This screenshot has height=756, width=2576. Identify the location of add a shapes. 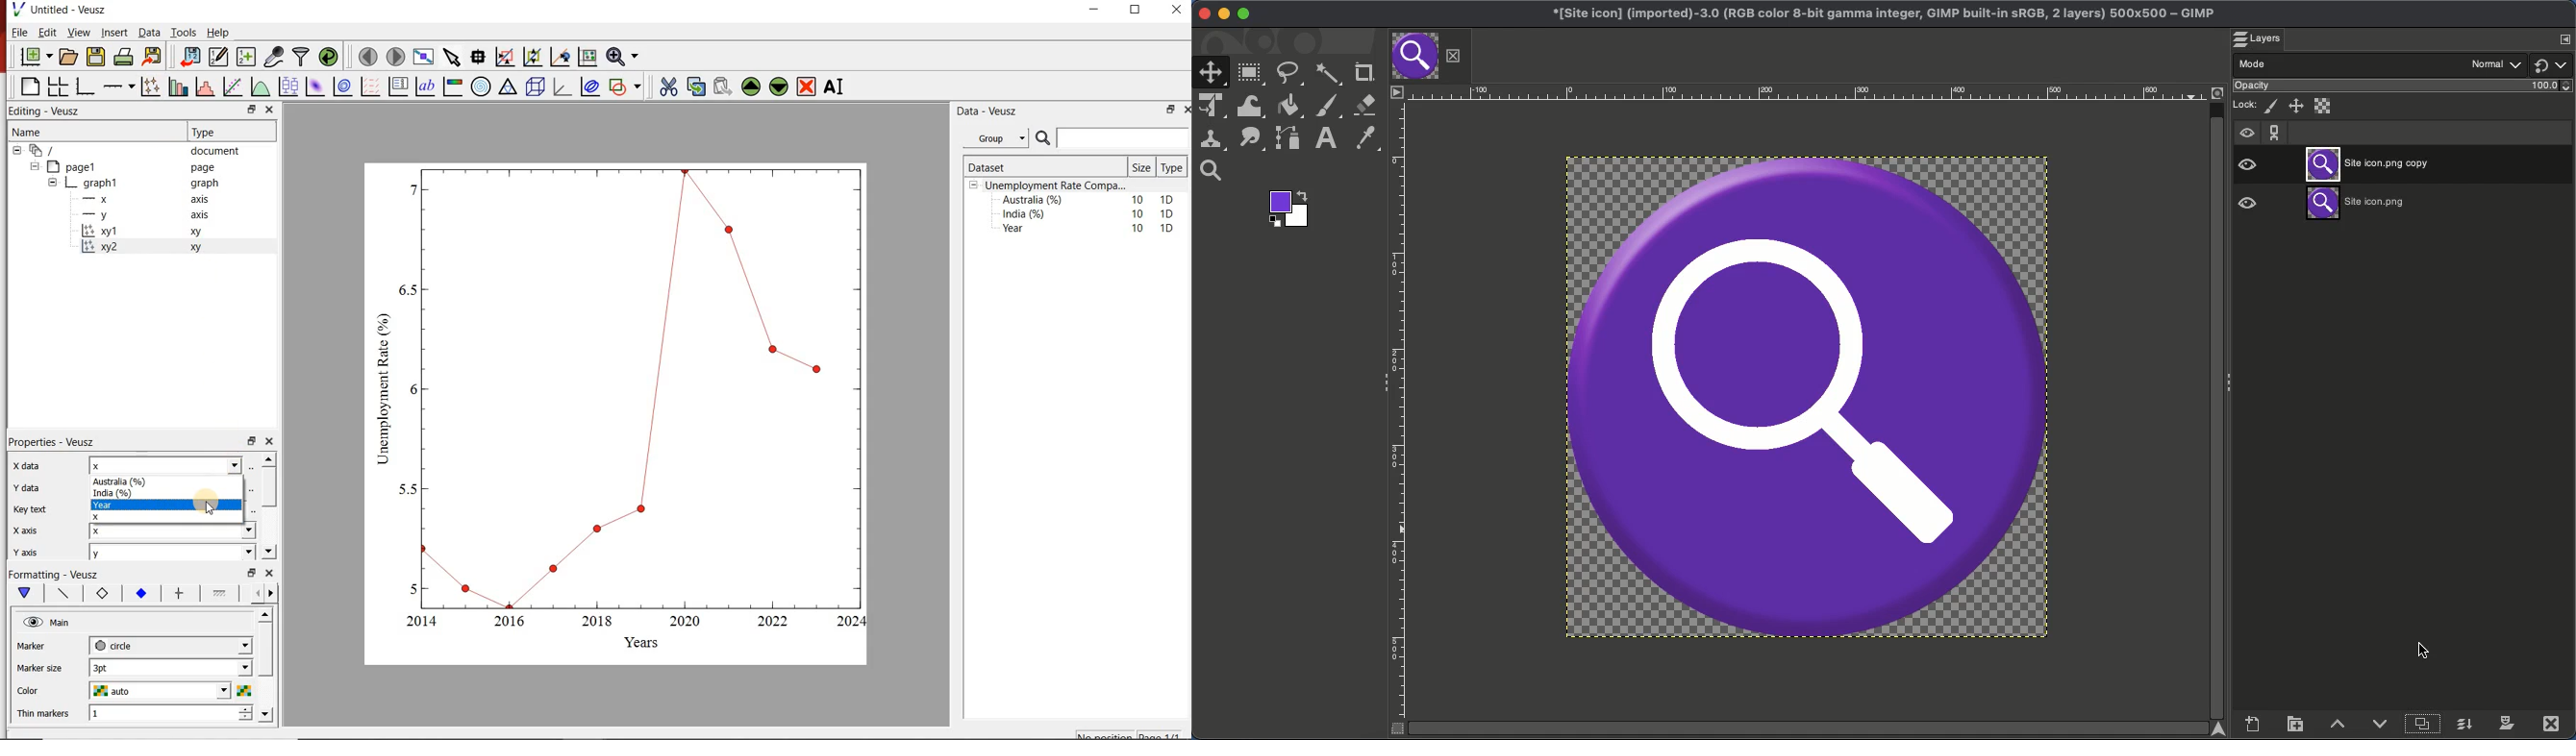
(625, 86).